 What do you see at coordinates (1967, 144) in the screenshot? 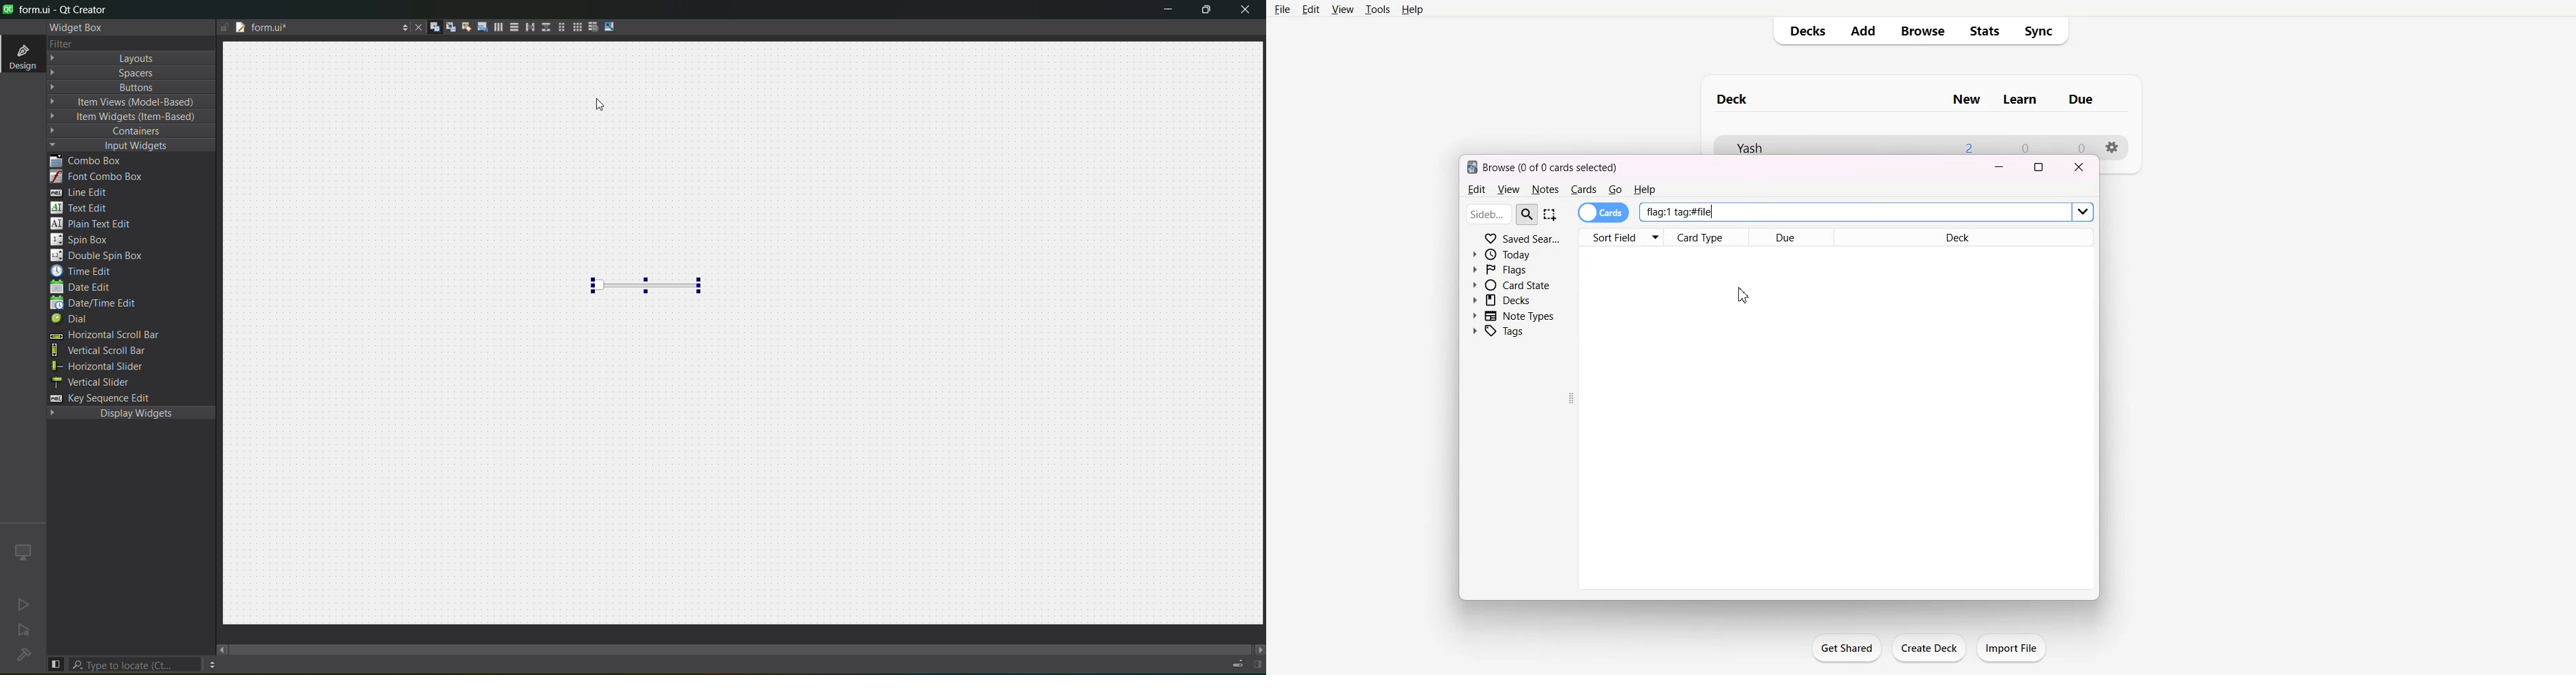
I see `2` at bounding box center [1967, 144].